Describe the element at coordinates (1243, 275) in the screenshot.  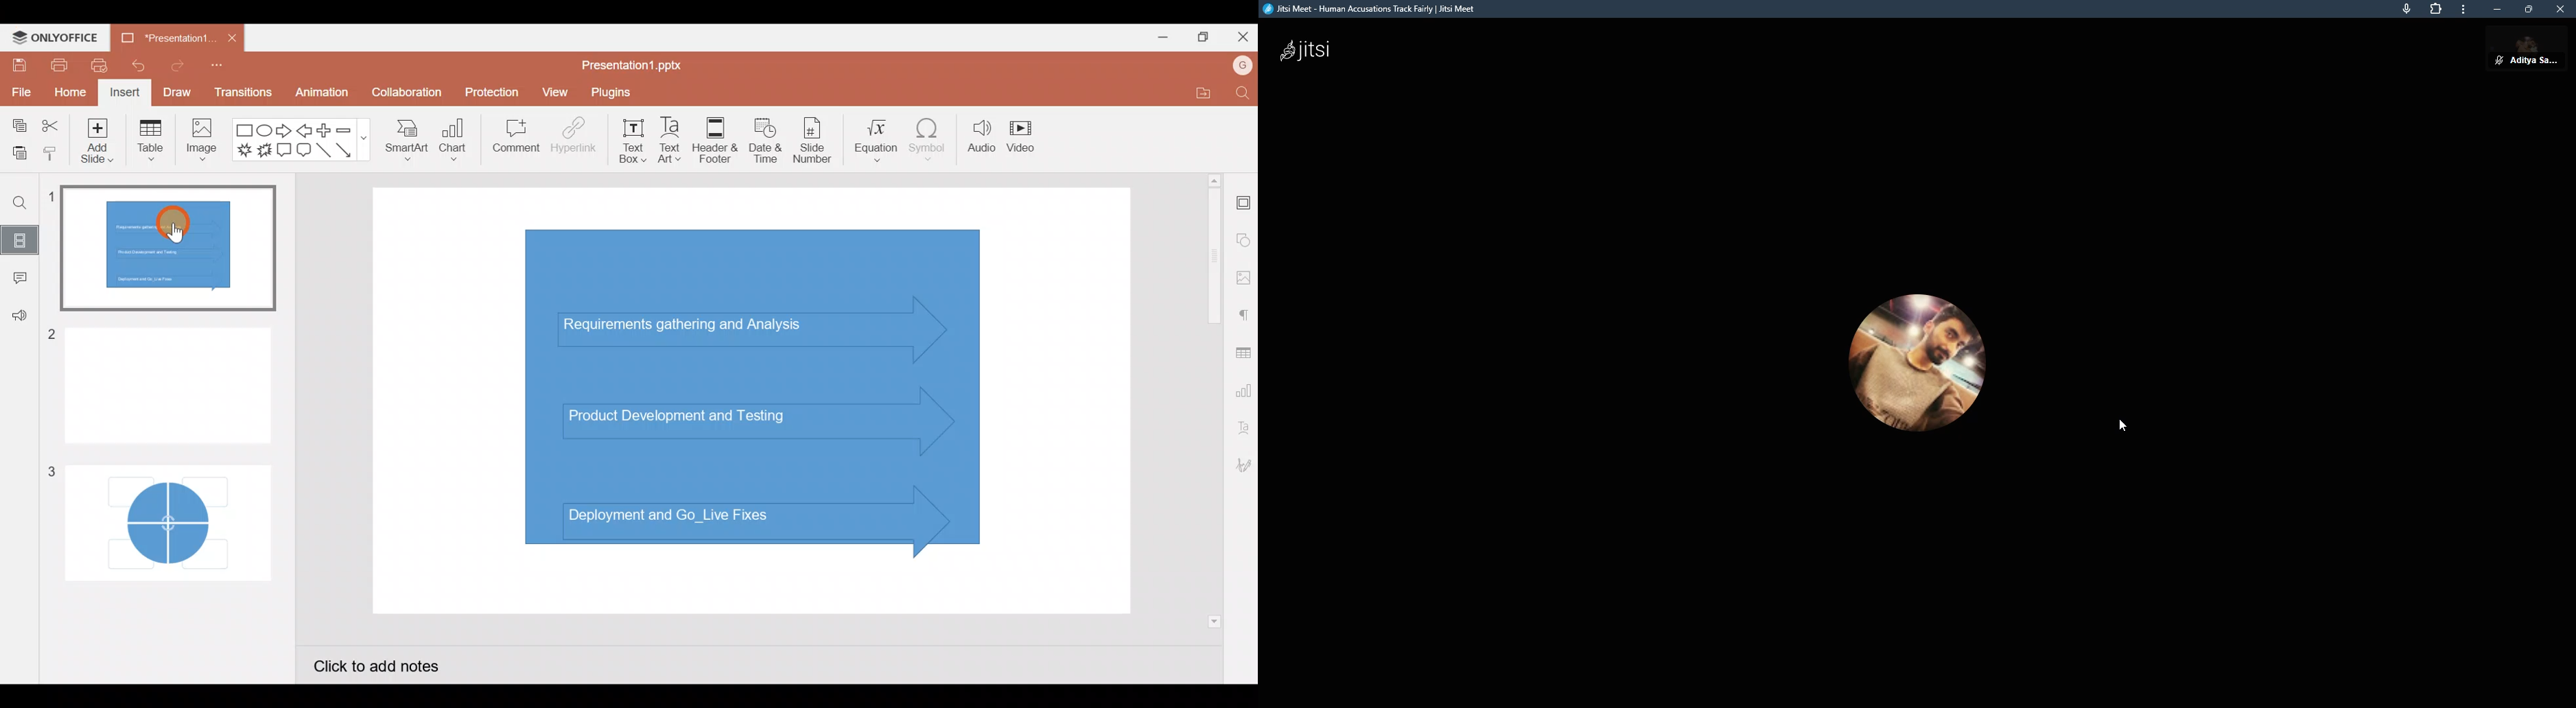
I see `Image settings` at that location.